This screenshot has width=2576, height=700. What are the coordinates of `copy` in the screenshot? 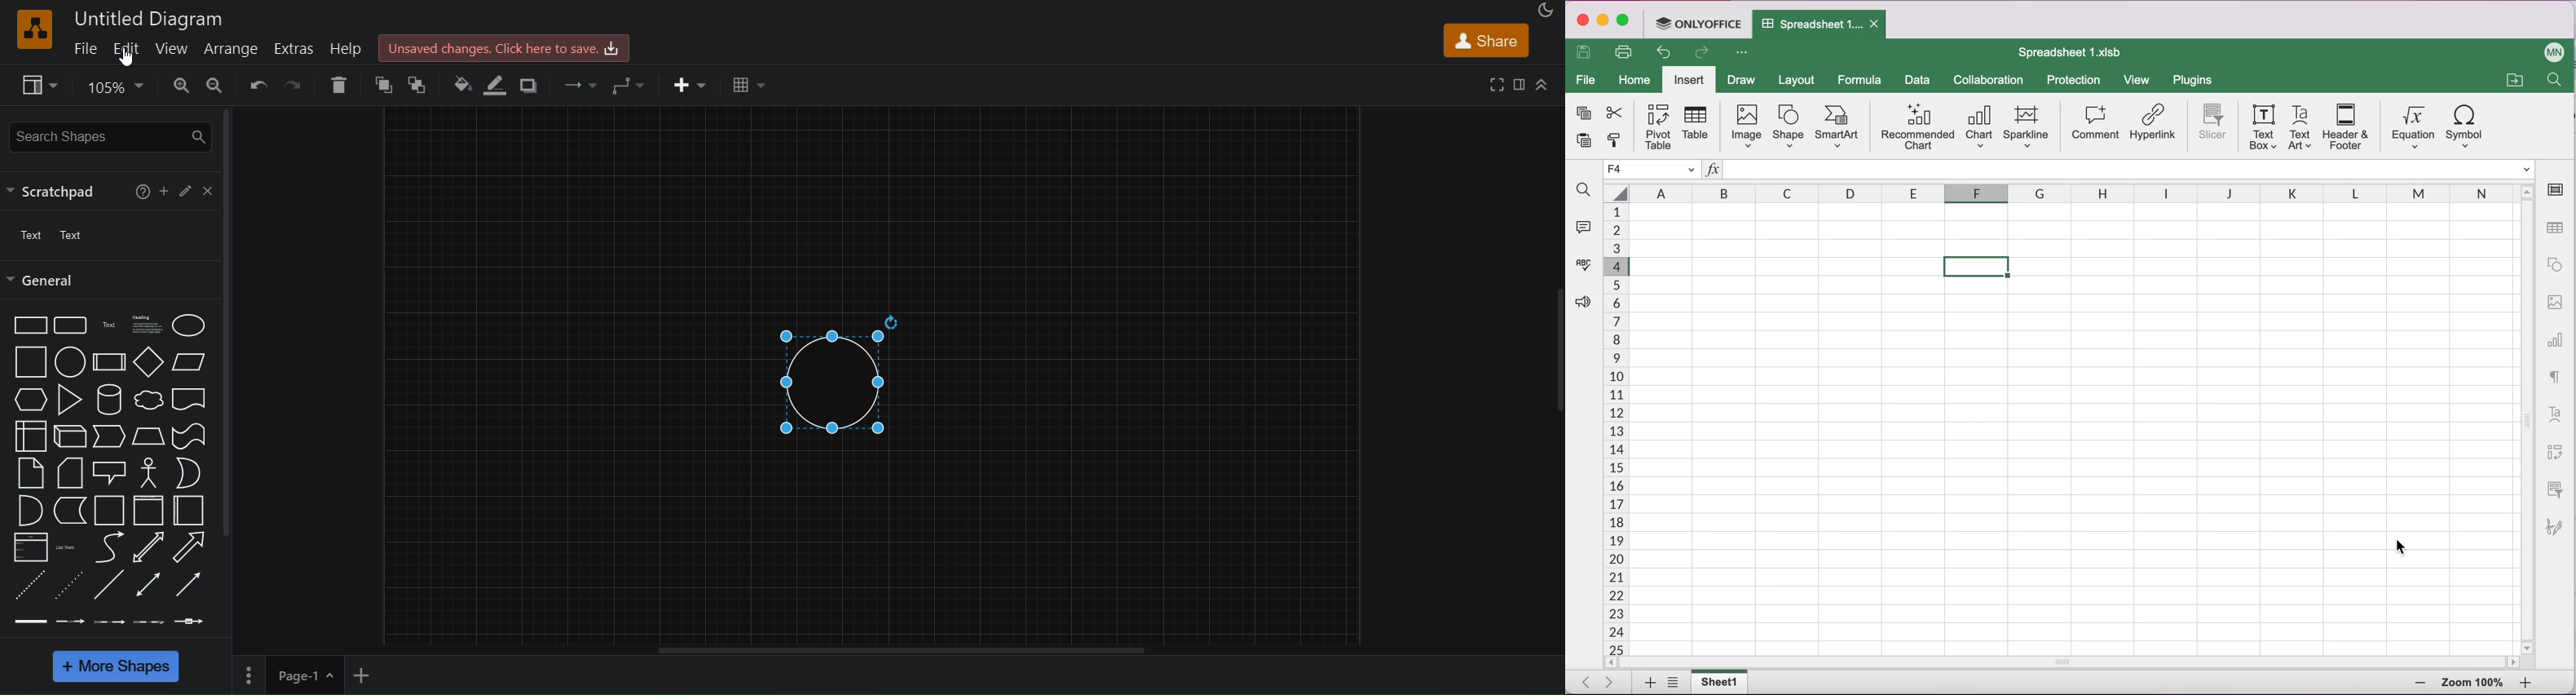 It's located at (1584, 113).